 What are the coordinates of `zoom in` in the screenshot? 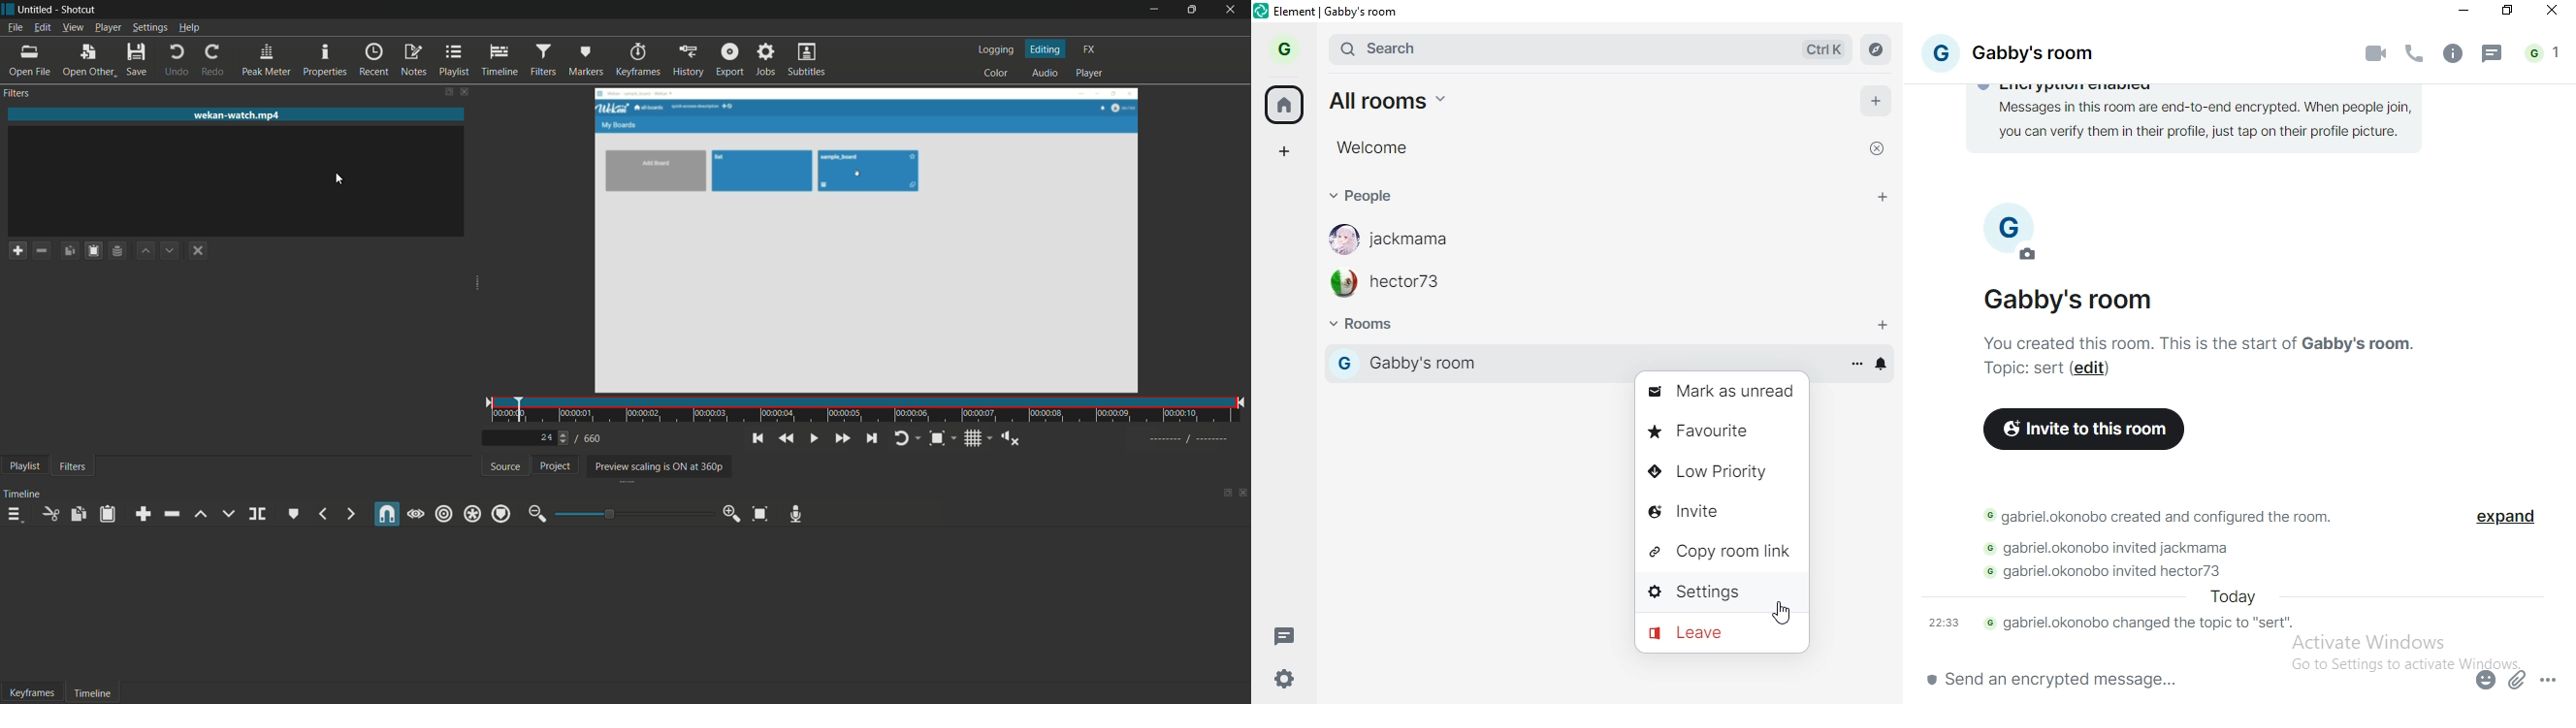 It's located at (732, 514).